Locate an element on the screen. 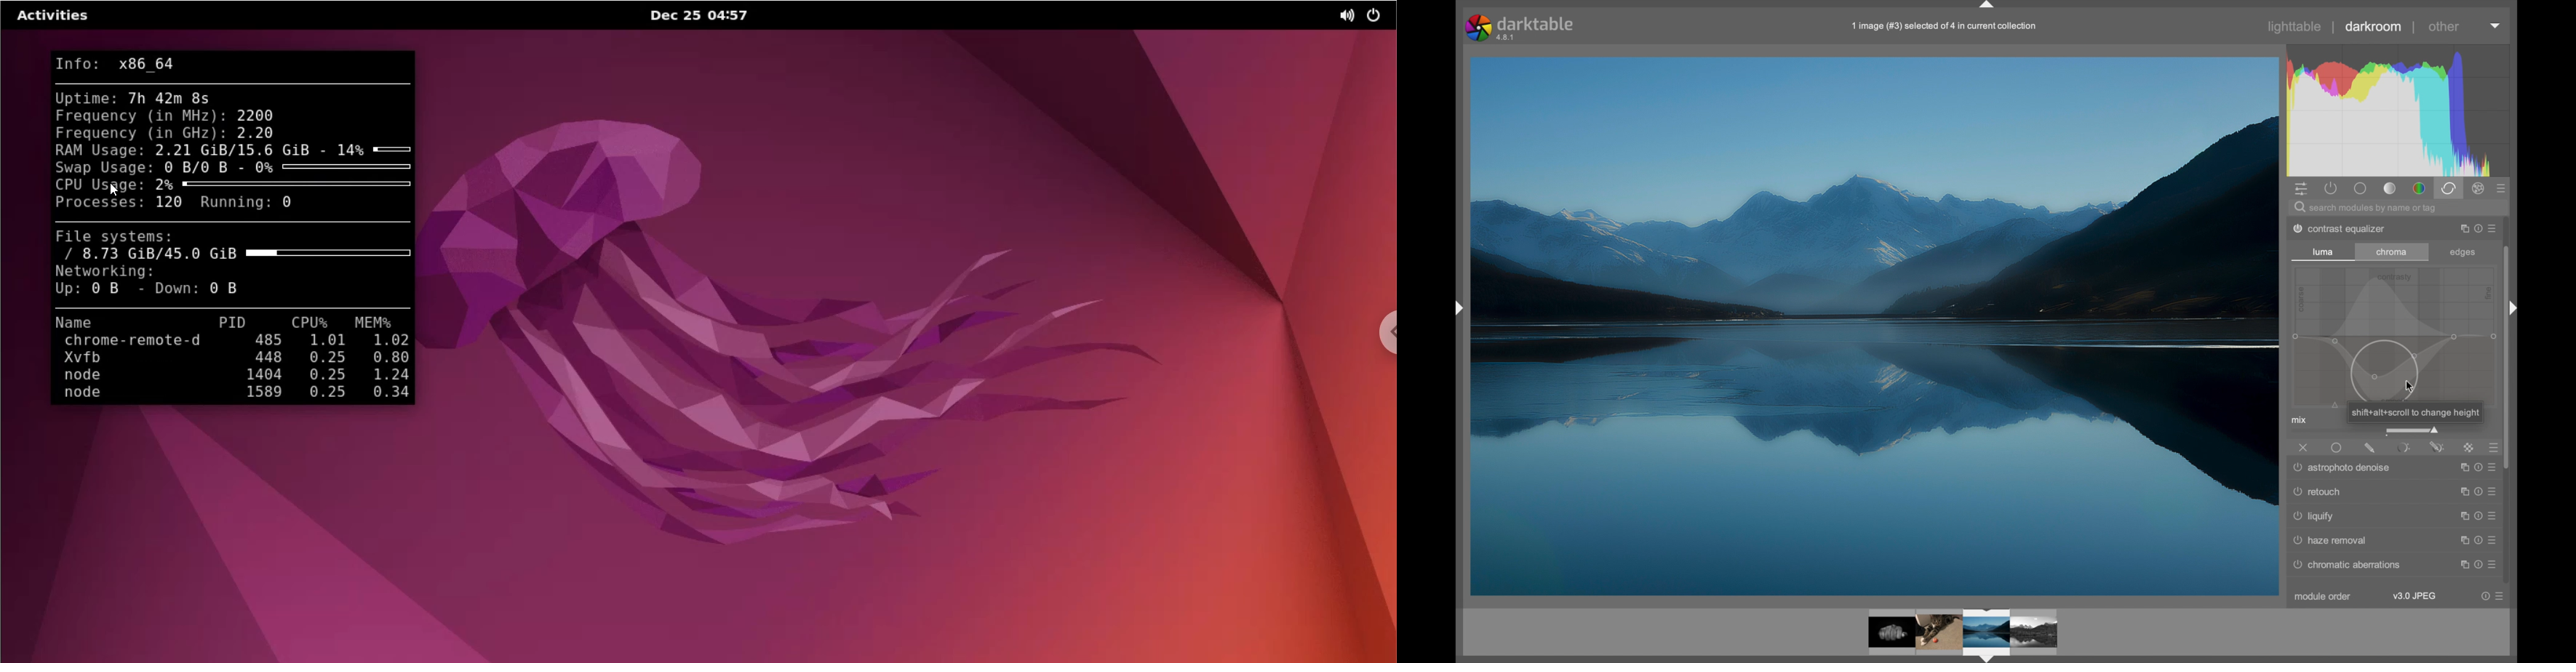  search bar is located at coordinates (2402, 207).